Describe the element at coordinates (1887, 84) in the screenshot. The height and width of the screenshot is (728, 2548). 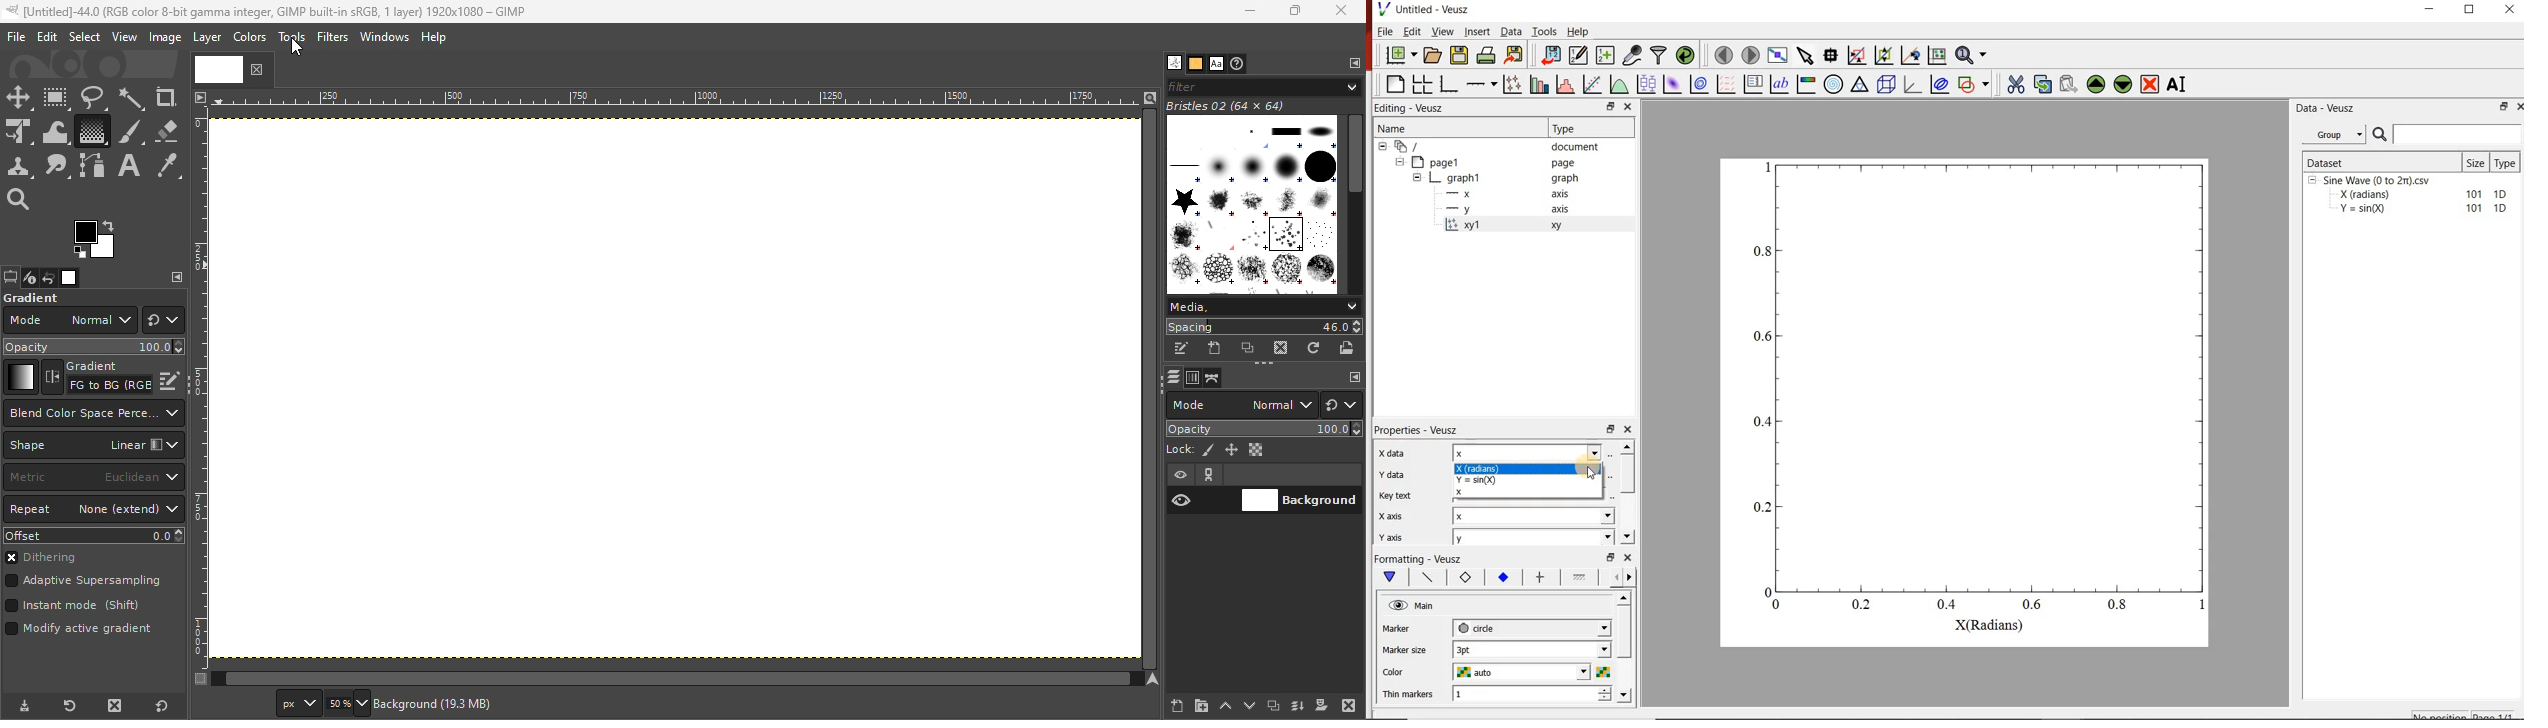
I see `3d scene` at that location.